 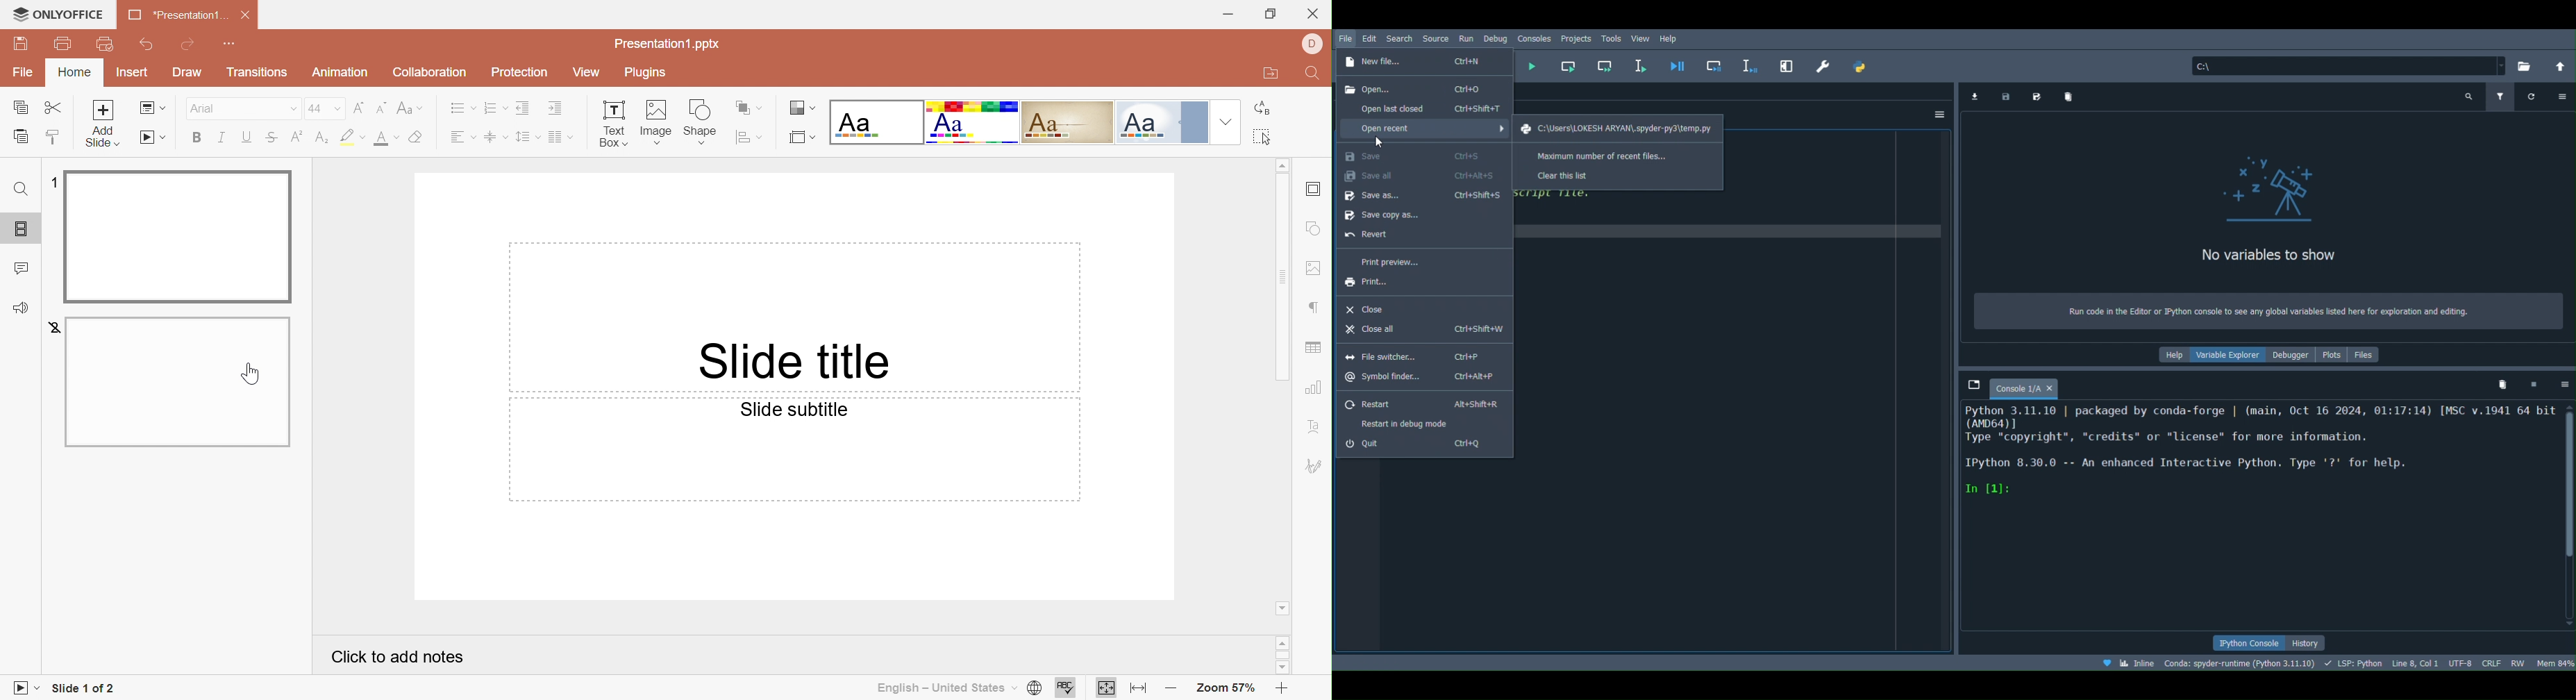 I want to click on Console editor, so click(x=2258, y=517).